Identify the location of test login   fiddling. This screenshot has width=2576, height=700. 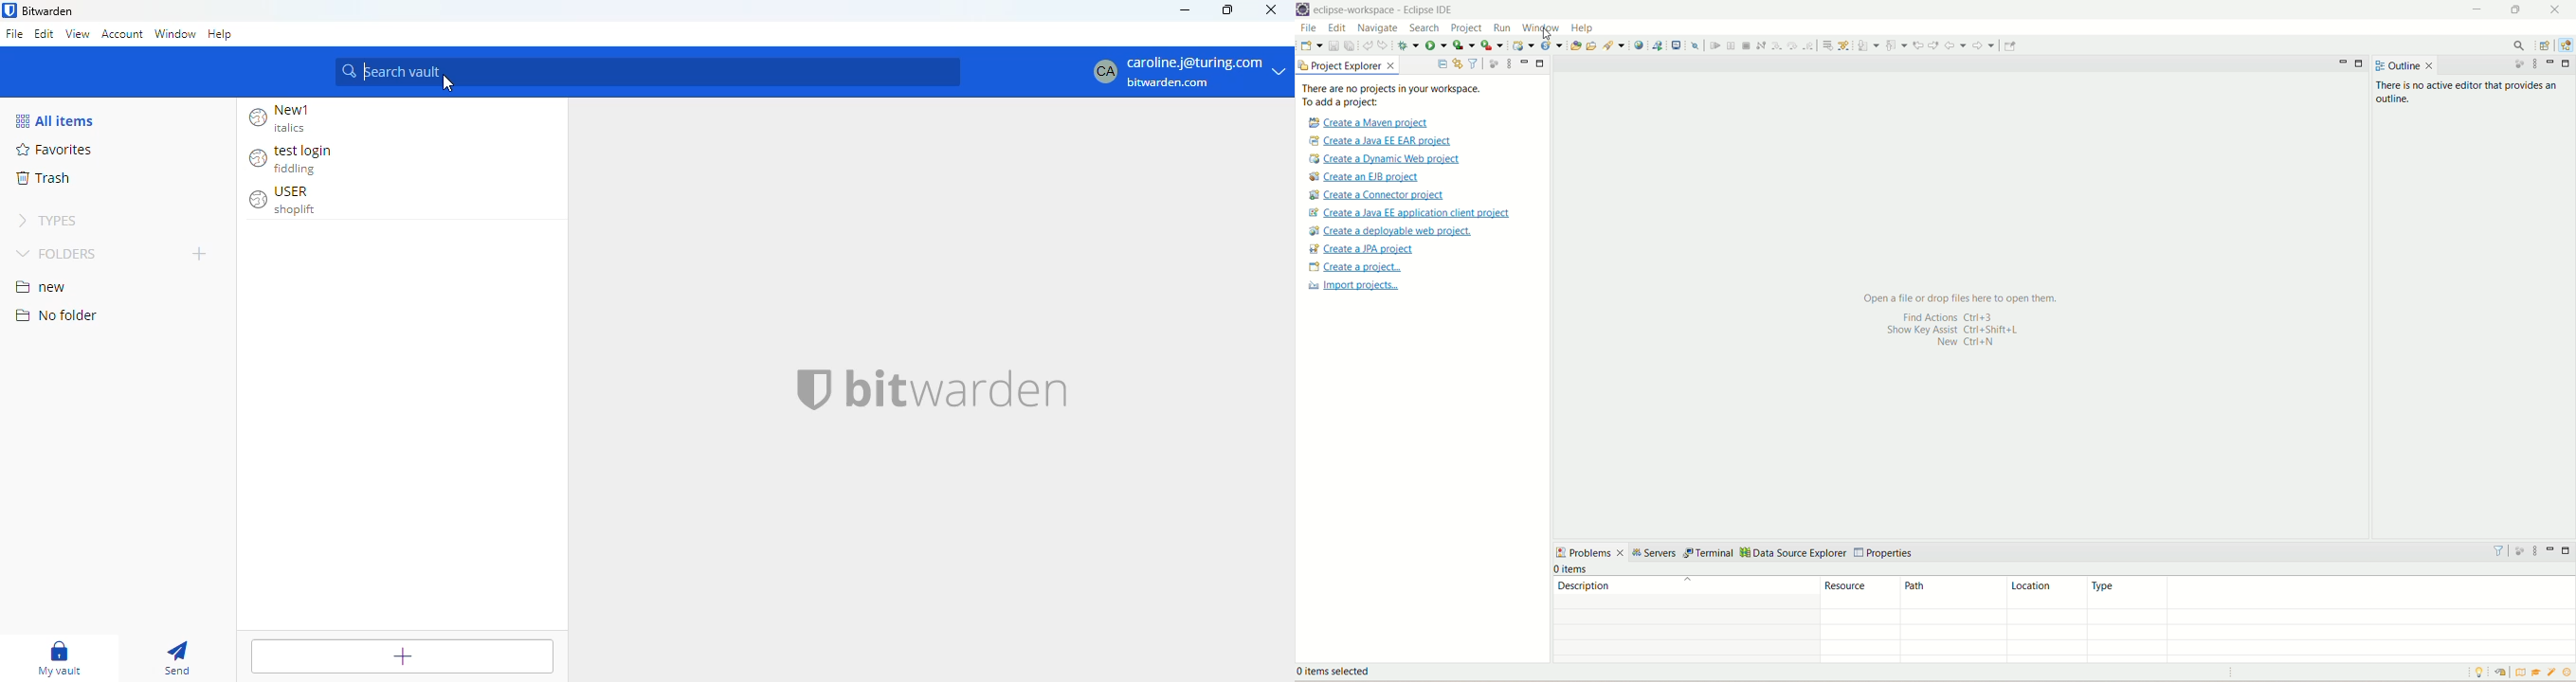
(297, 159).